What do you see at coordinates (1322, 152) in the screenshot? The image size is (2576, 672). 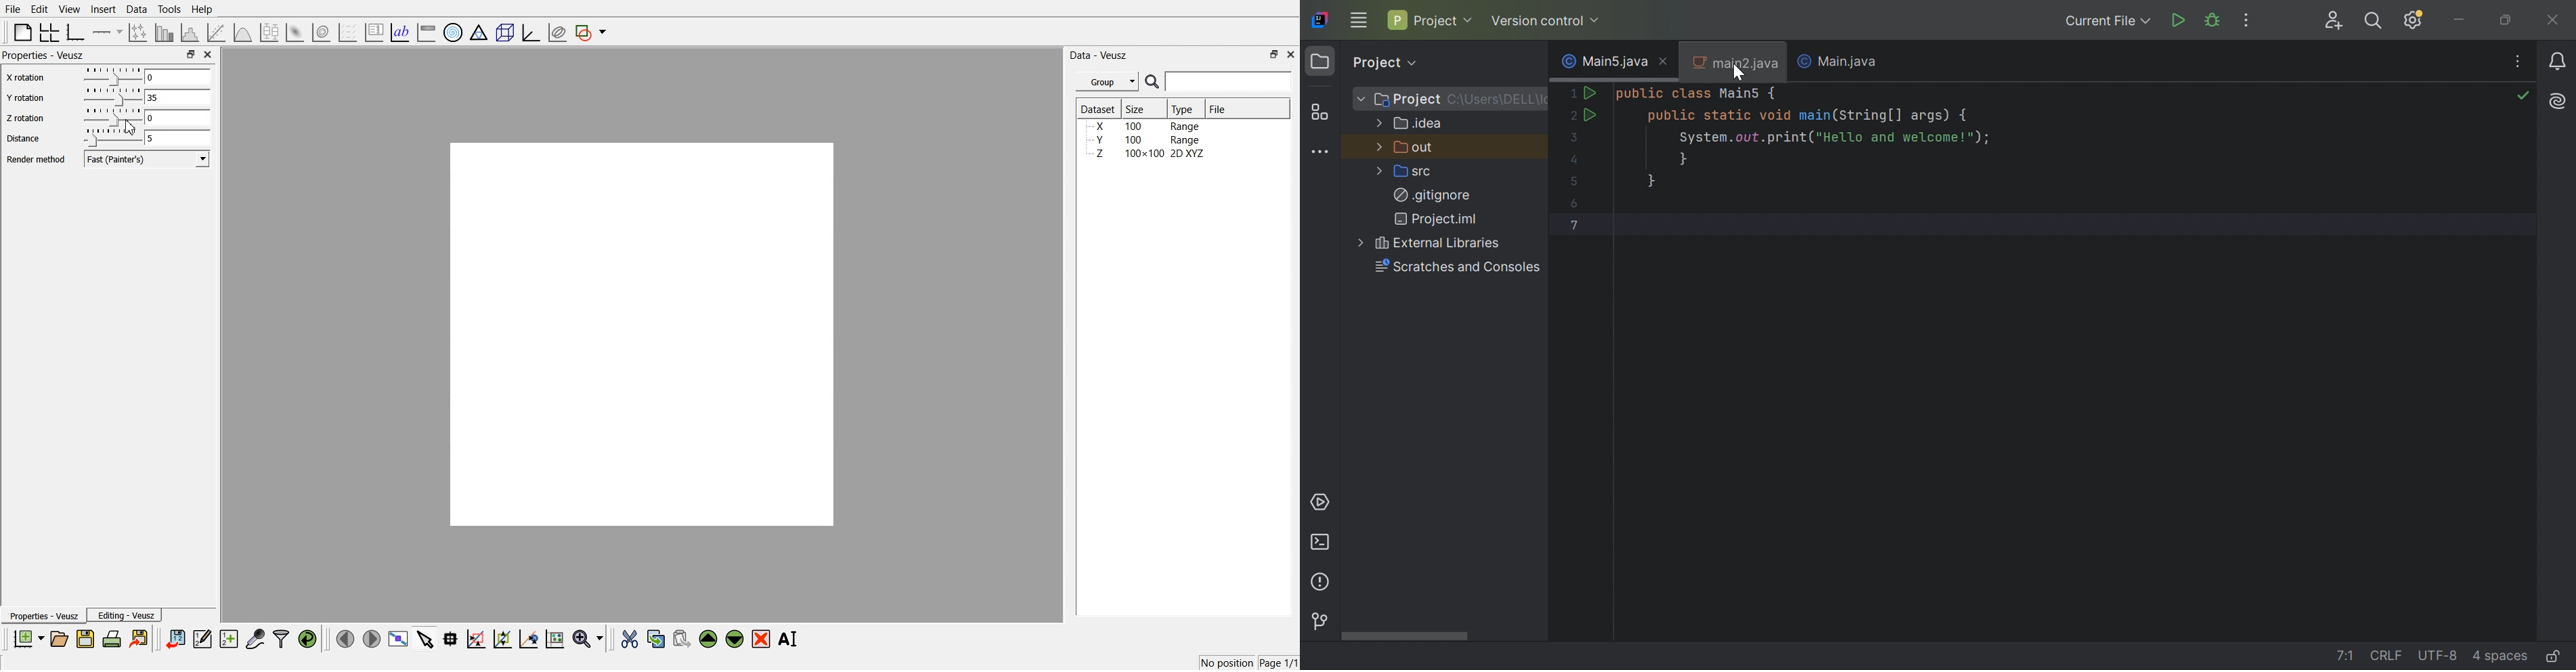 I see `More tool windows` at bounding box center [1322, 152].